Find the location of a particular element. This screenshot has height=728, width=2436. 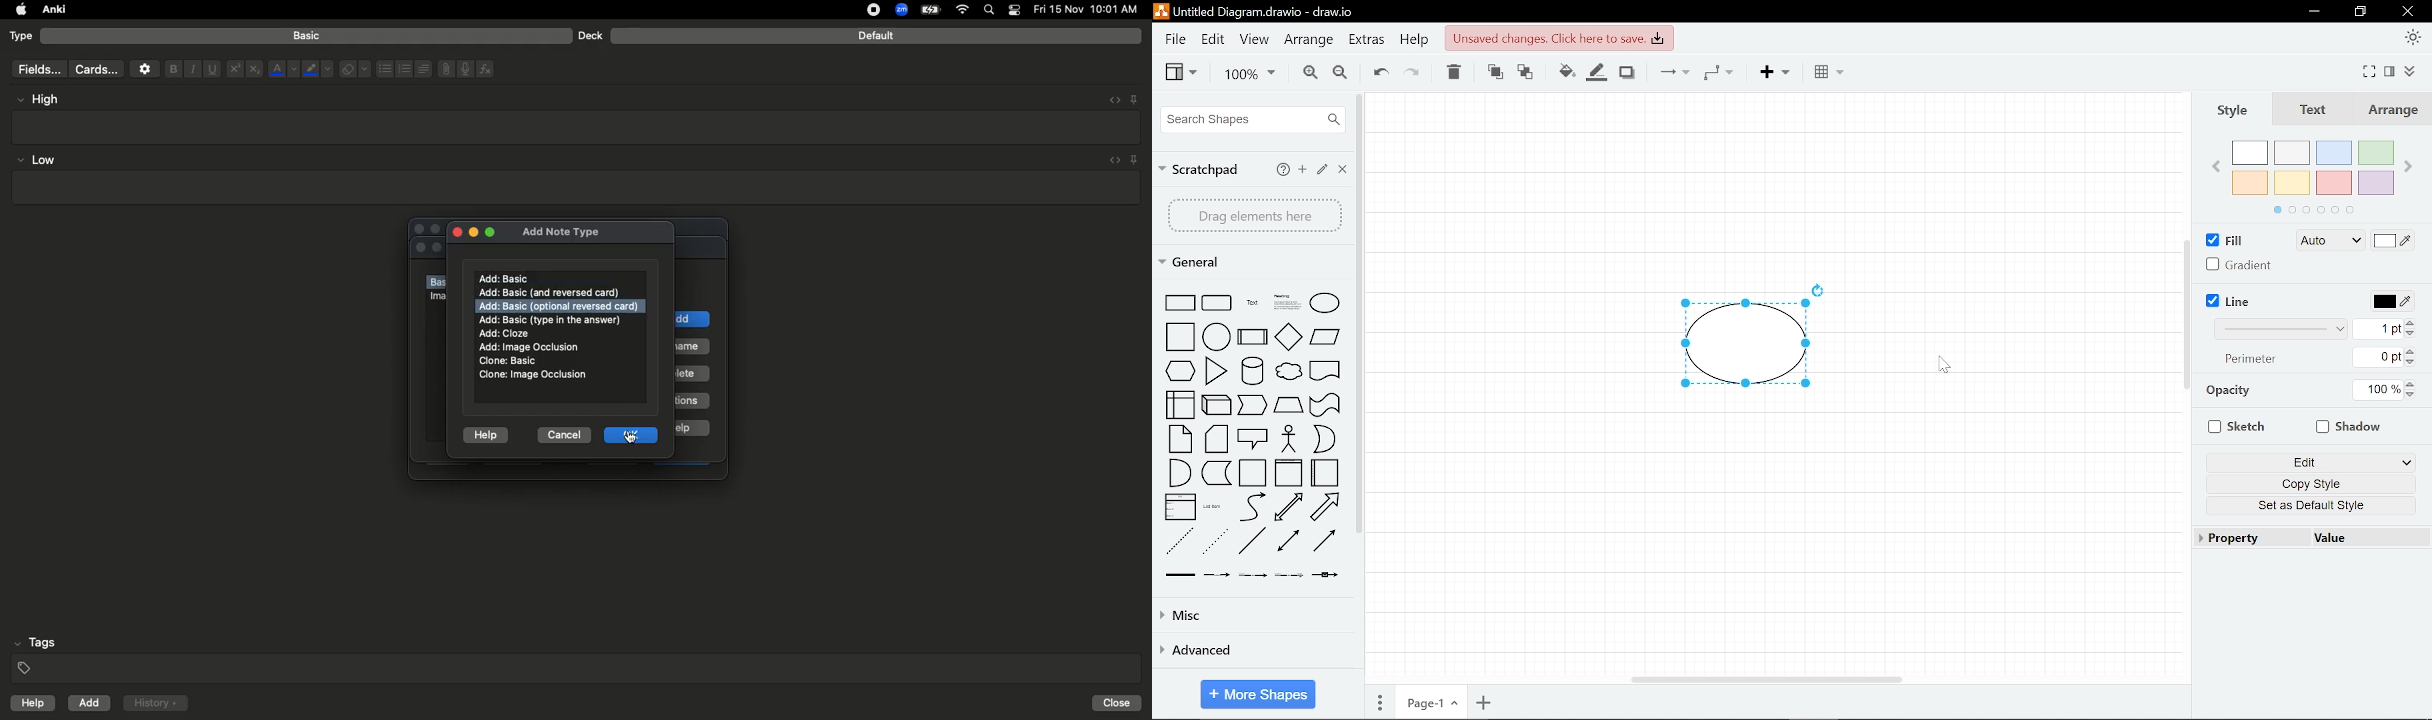

Maximize is located at coordinates (491, 234).